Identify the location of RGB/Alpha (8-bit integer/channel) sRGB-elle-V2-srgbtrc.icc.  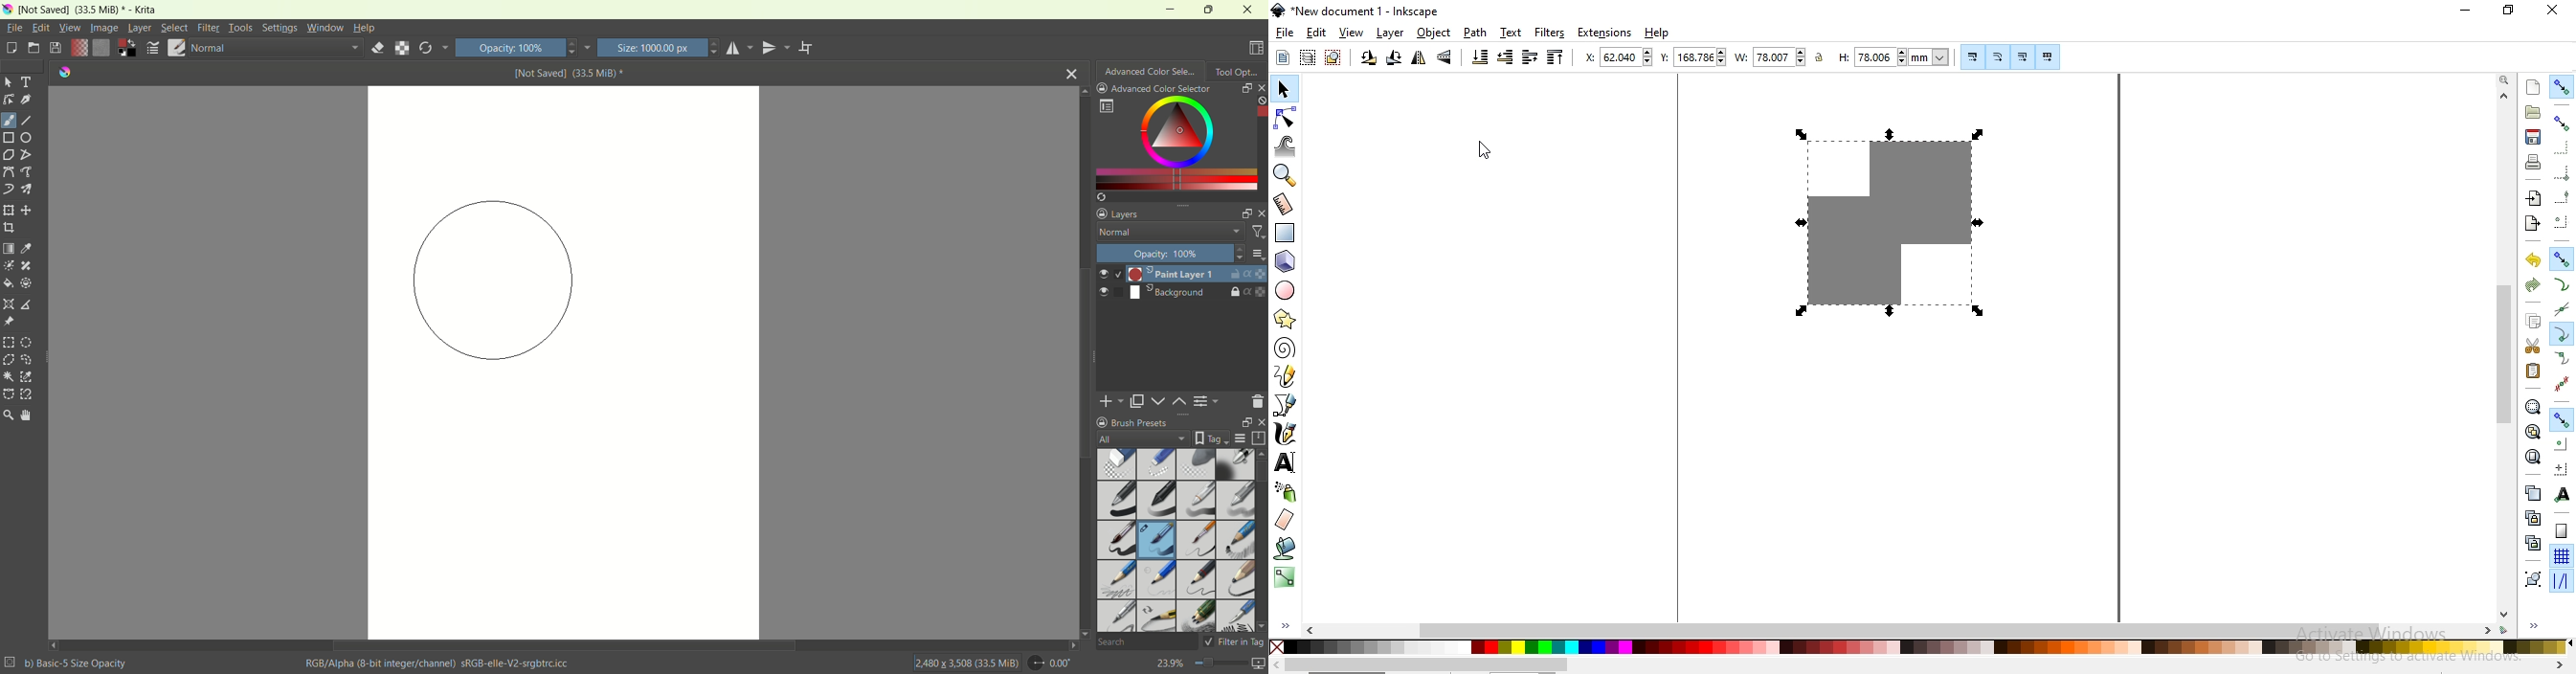
(440, 663).